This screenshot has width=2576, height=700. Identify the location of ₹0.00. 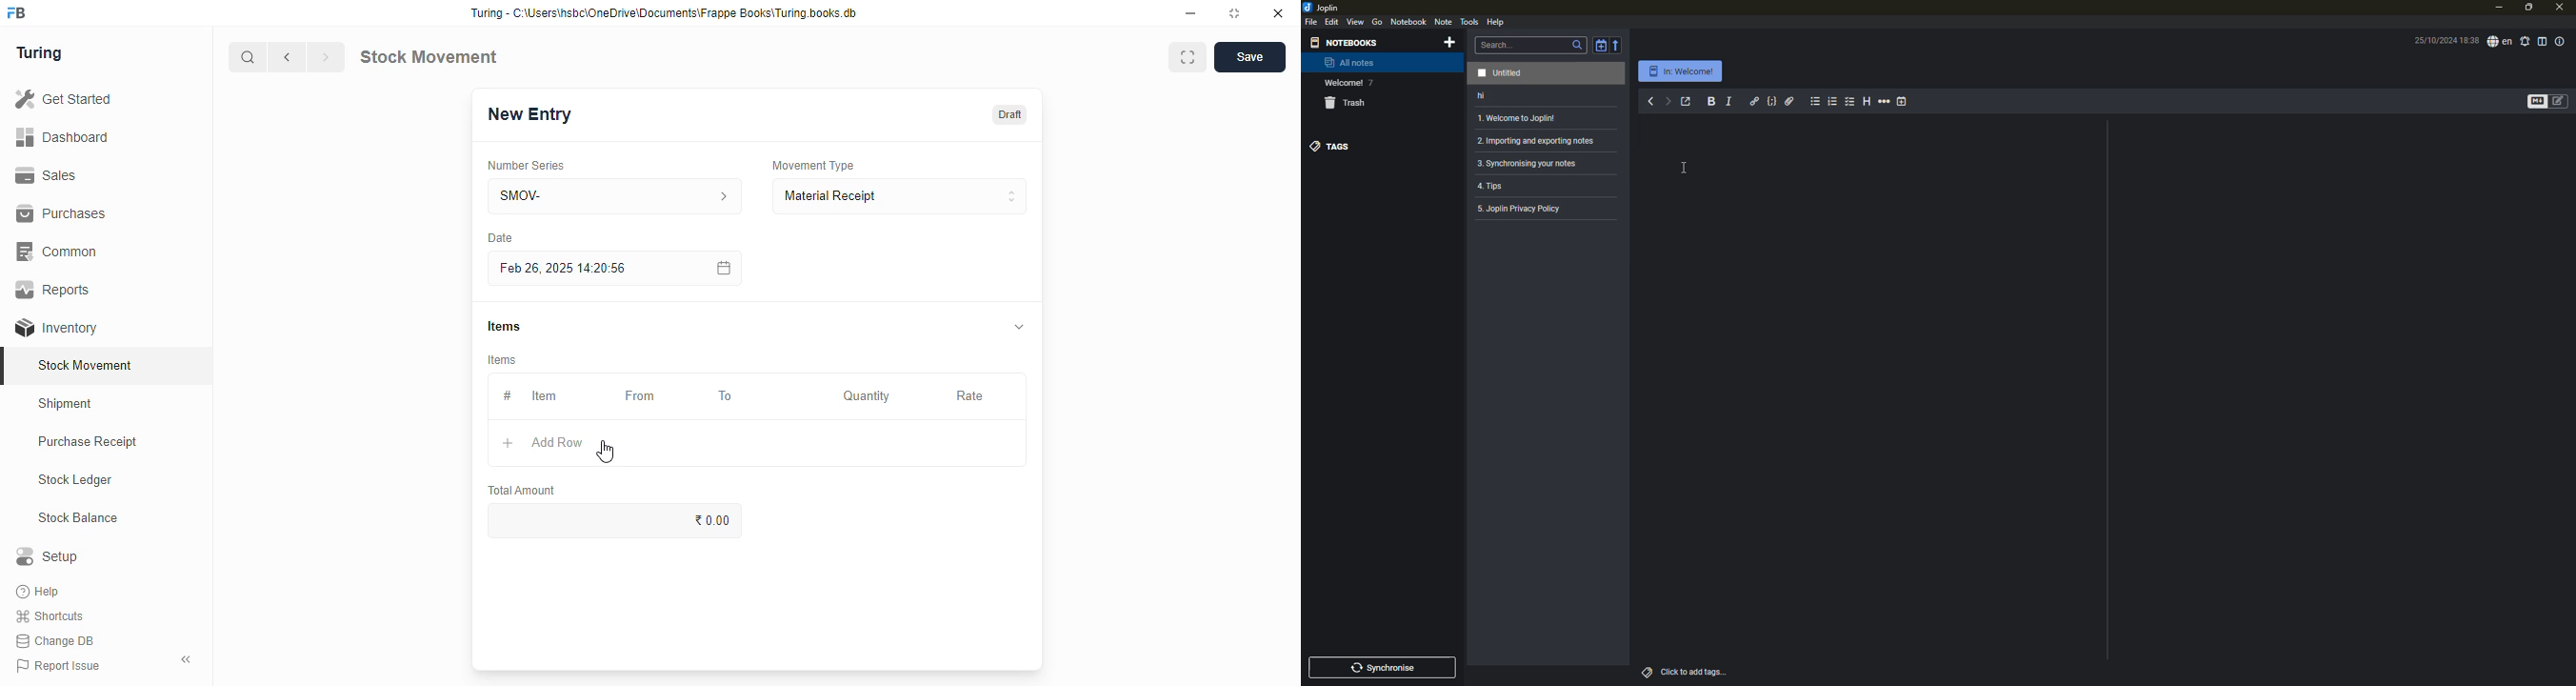
(616, 520).